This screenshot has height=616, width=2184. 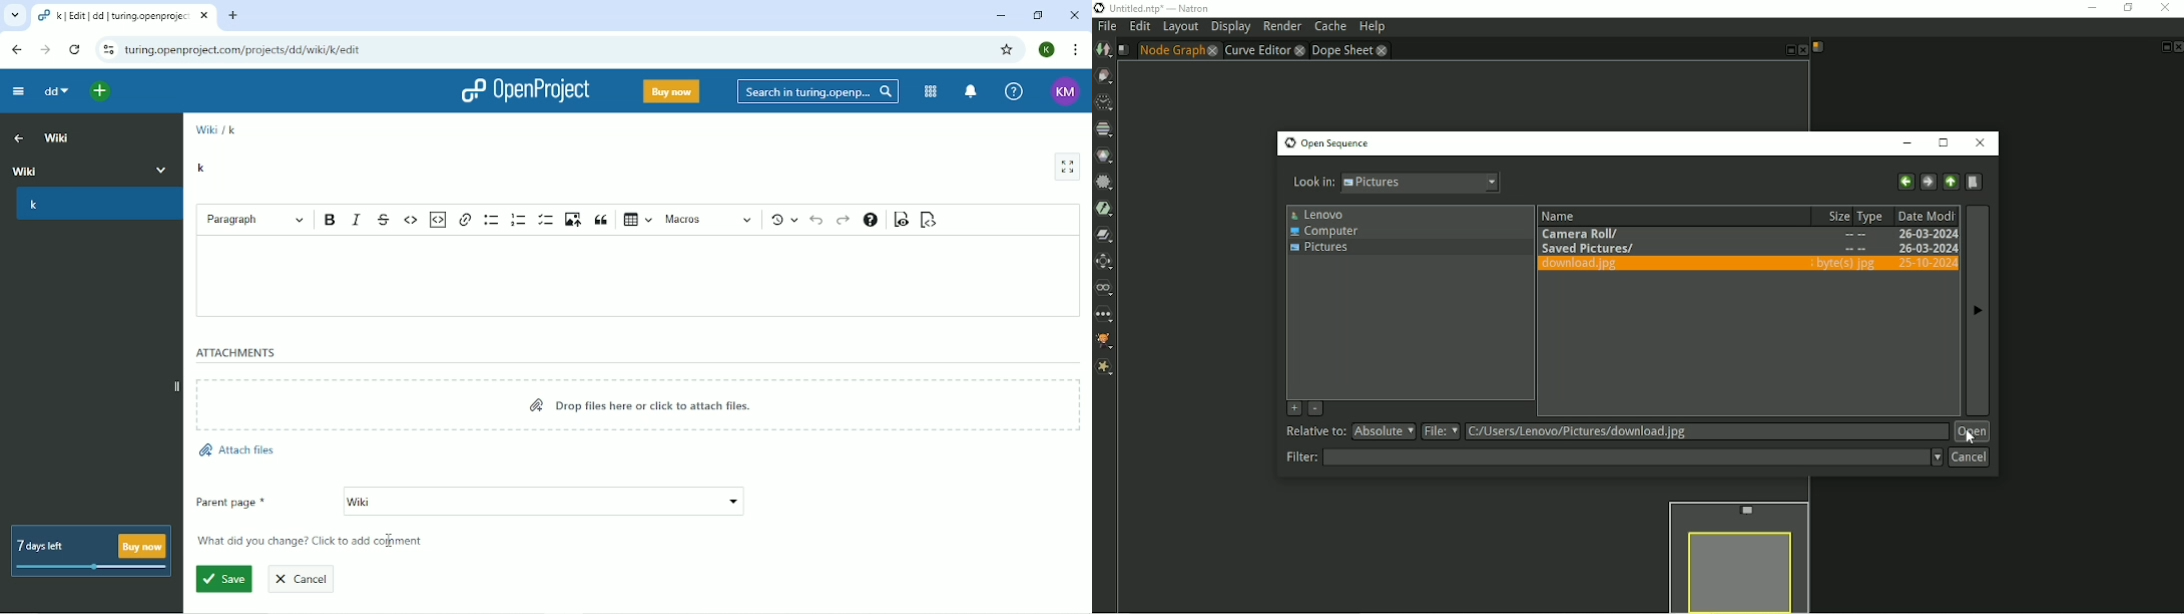 I want to click on Modules, so click(x=931, y=92).